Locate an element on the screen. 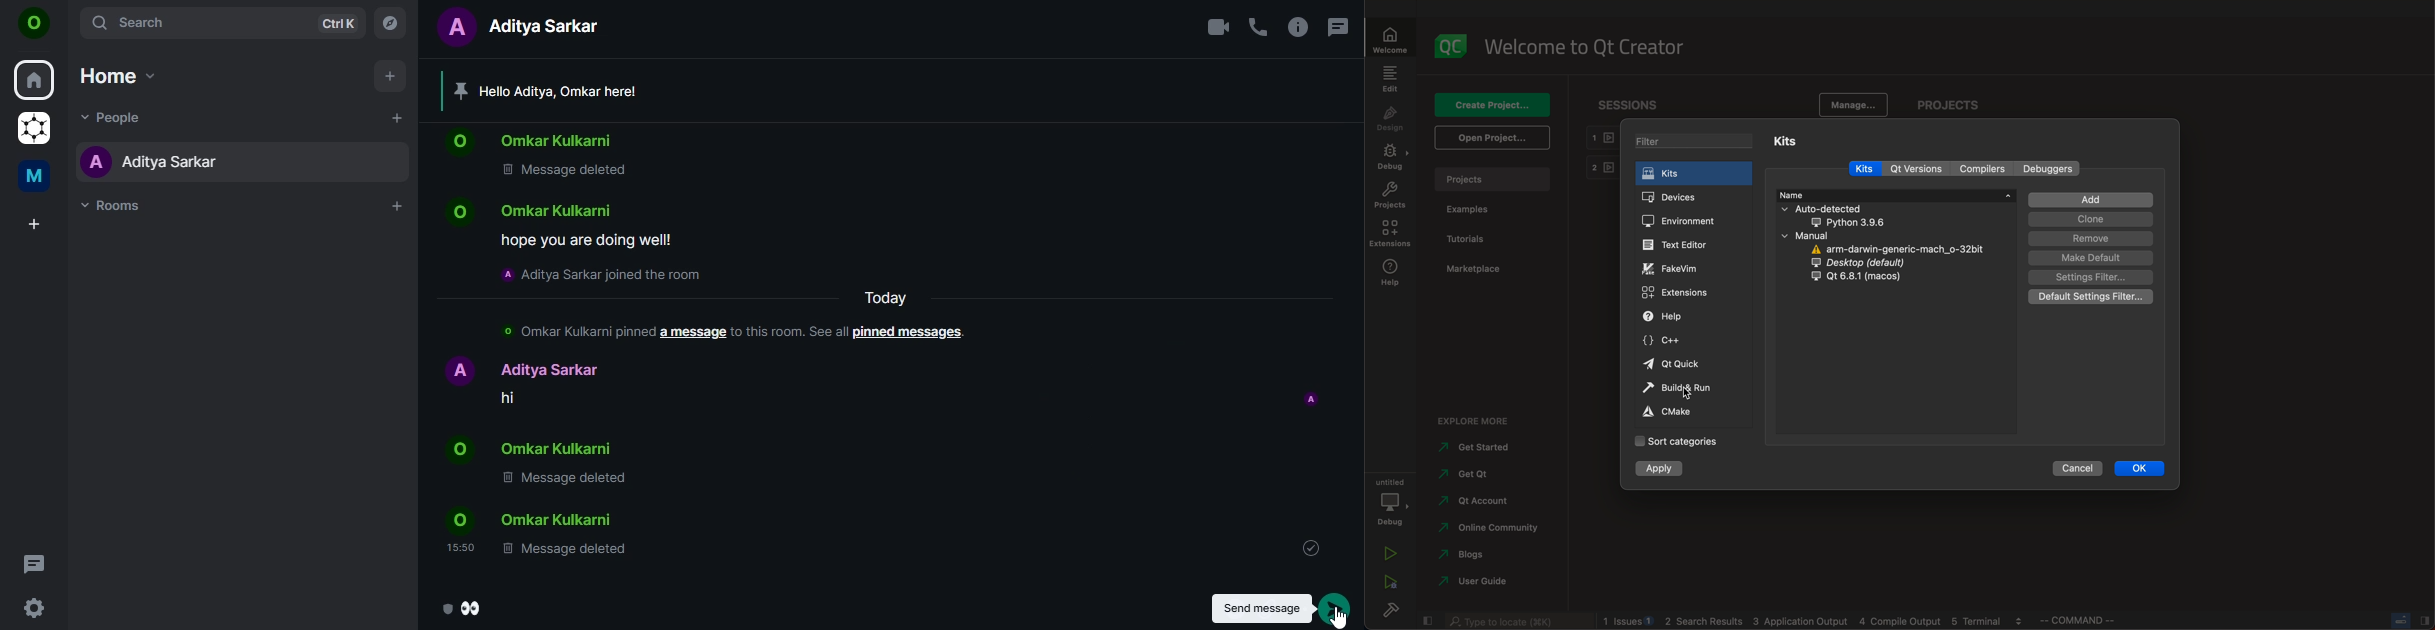 This screenshot has width=2436, height=644. start chat is located at coordinates (396, 120).